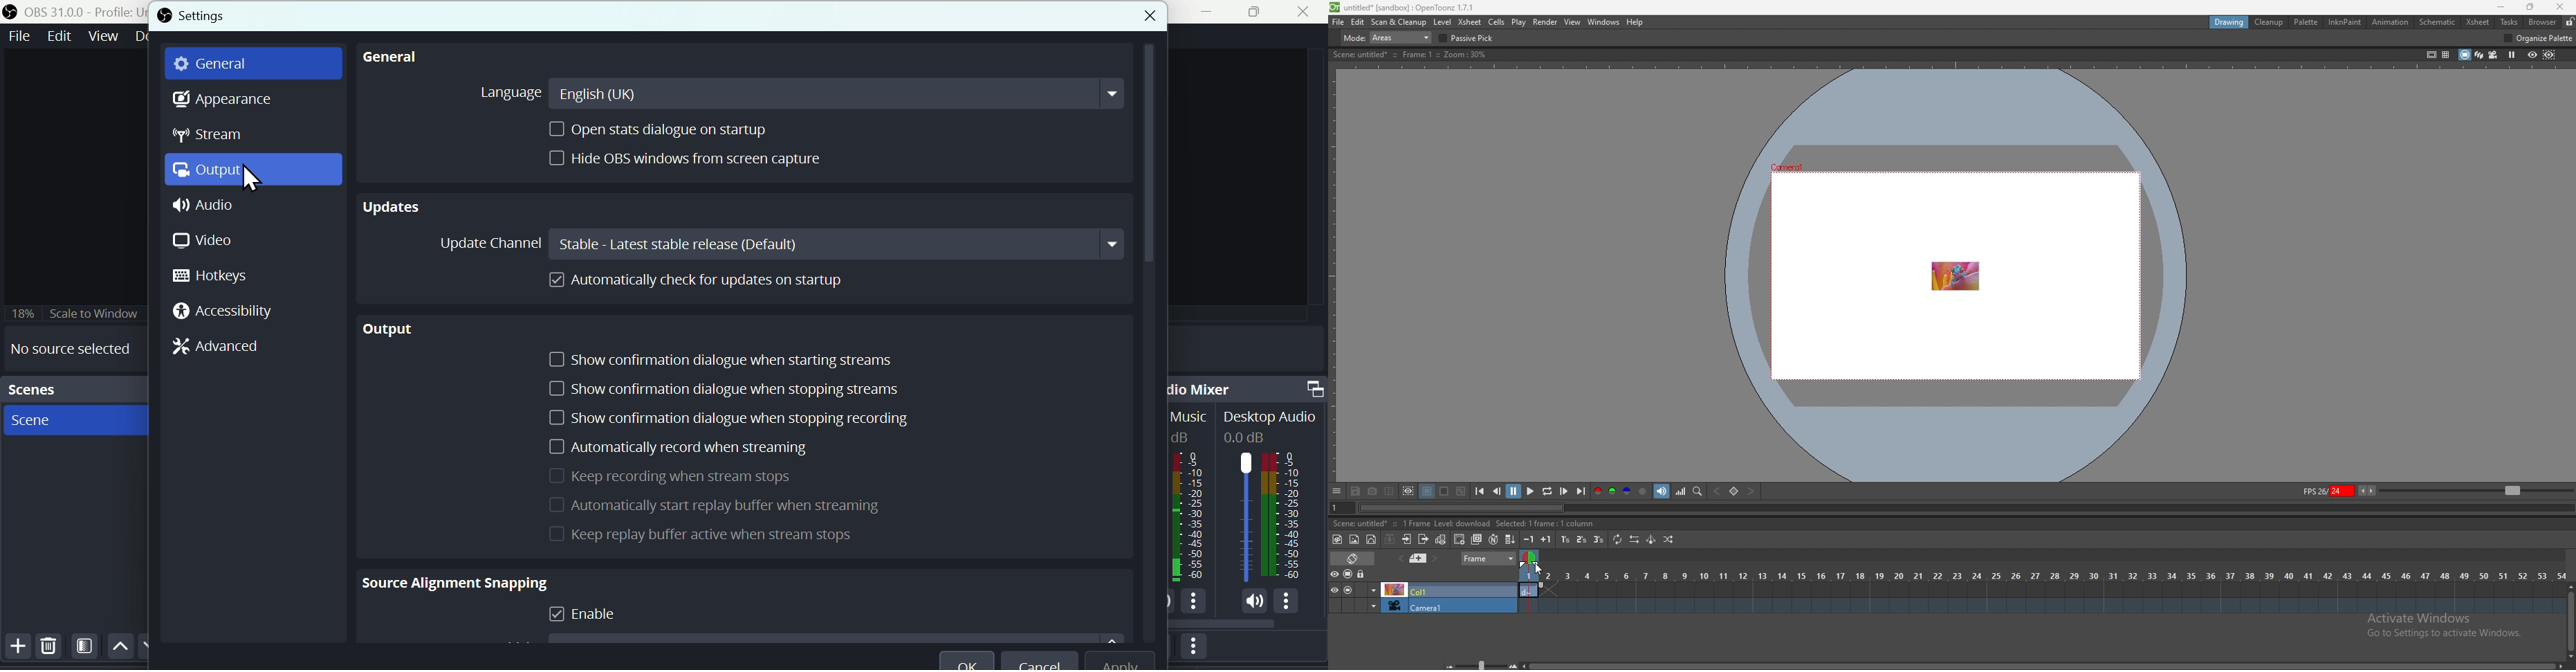 This screenshot has width=2576, height=672. Describe the element at coordinates (228, 62) in the screenshot. I see `general` at that location.